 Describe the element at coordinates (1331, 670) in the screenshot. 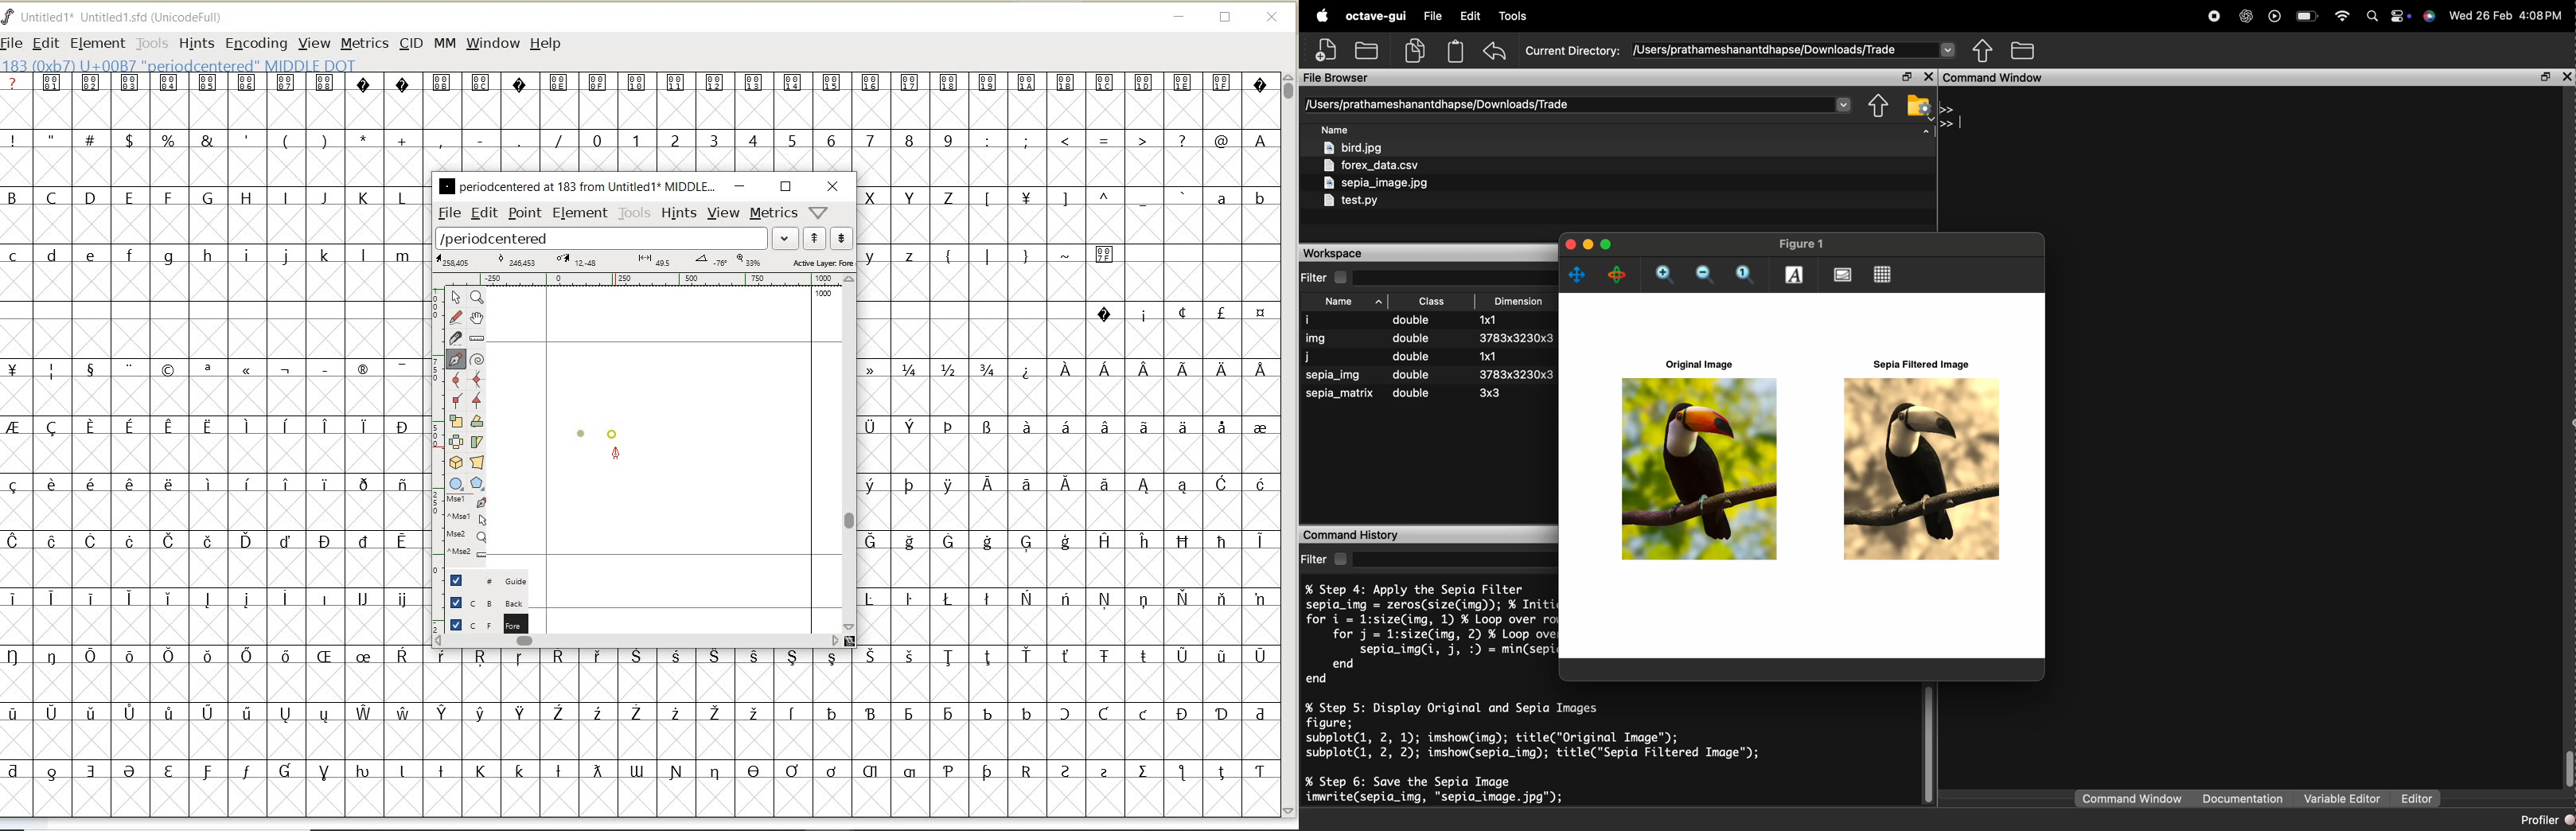

I see `end end` at that location.